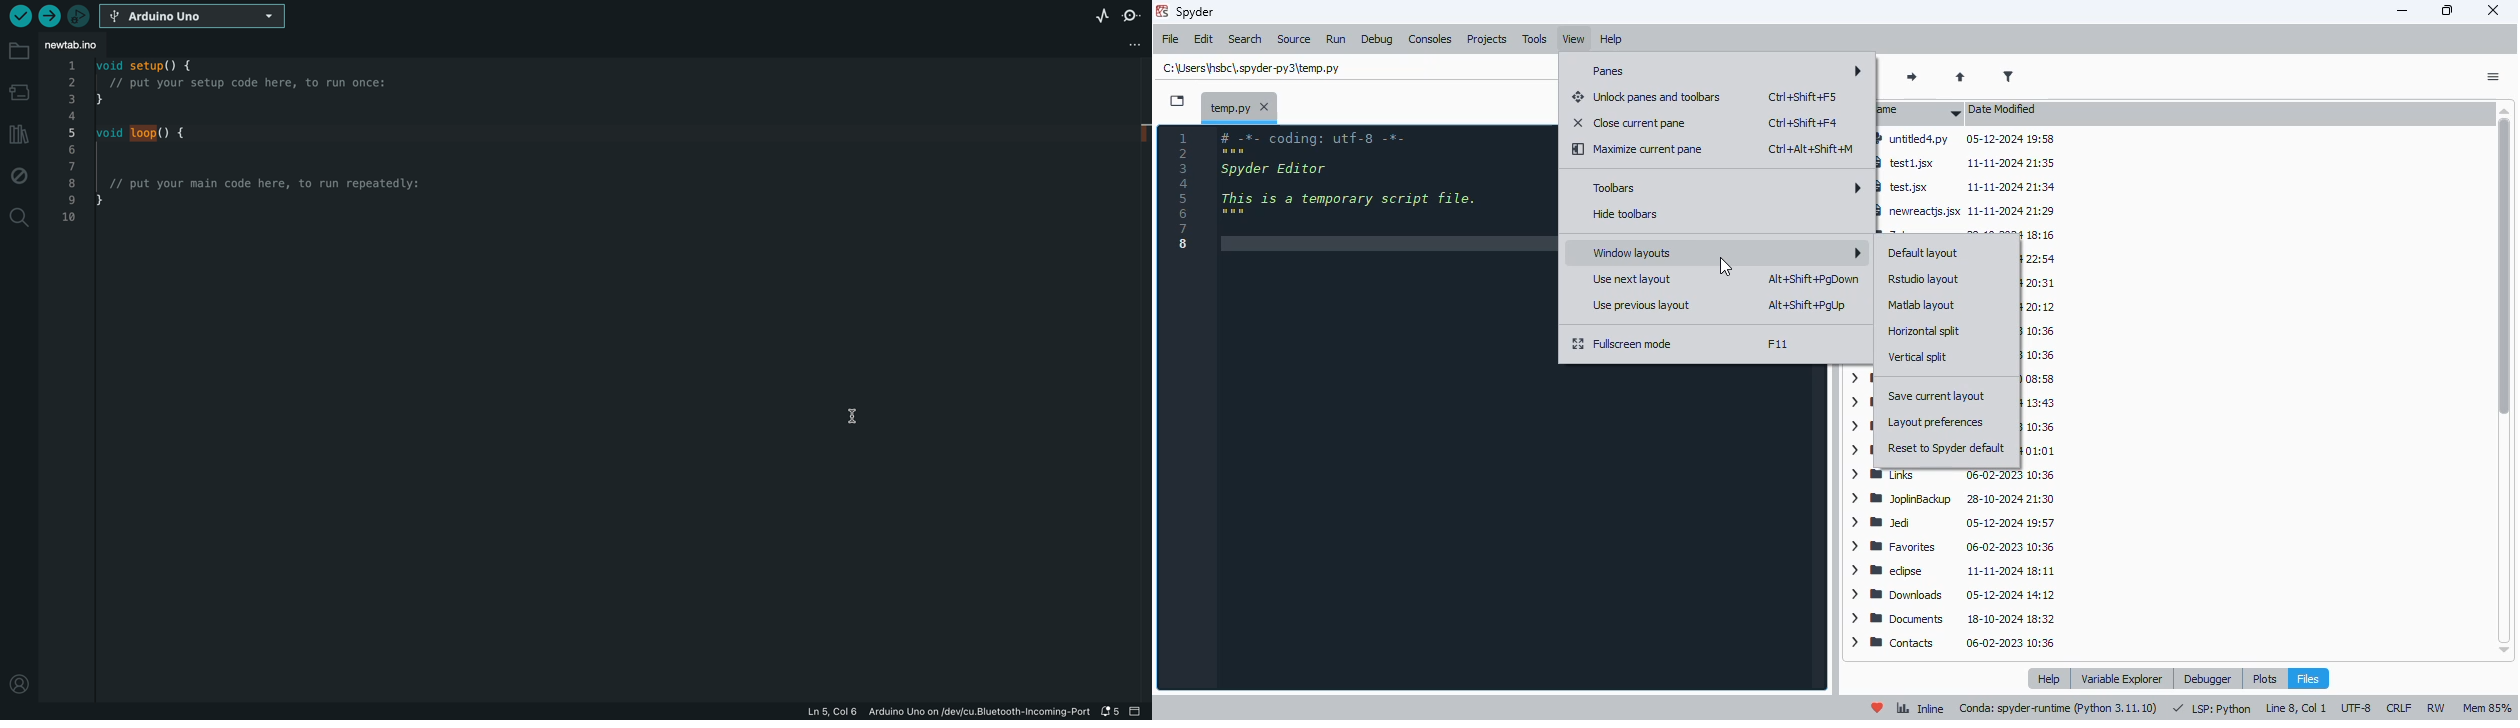 The image size is (2520, 728). What do you see at coordinates (1967, 232) in the screenshot?
I see `Zotero` at bounding box center [1967, 232].